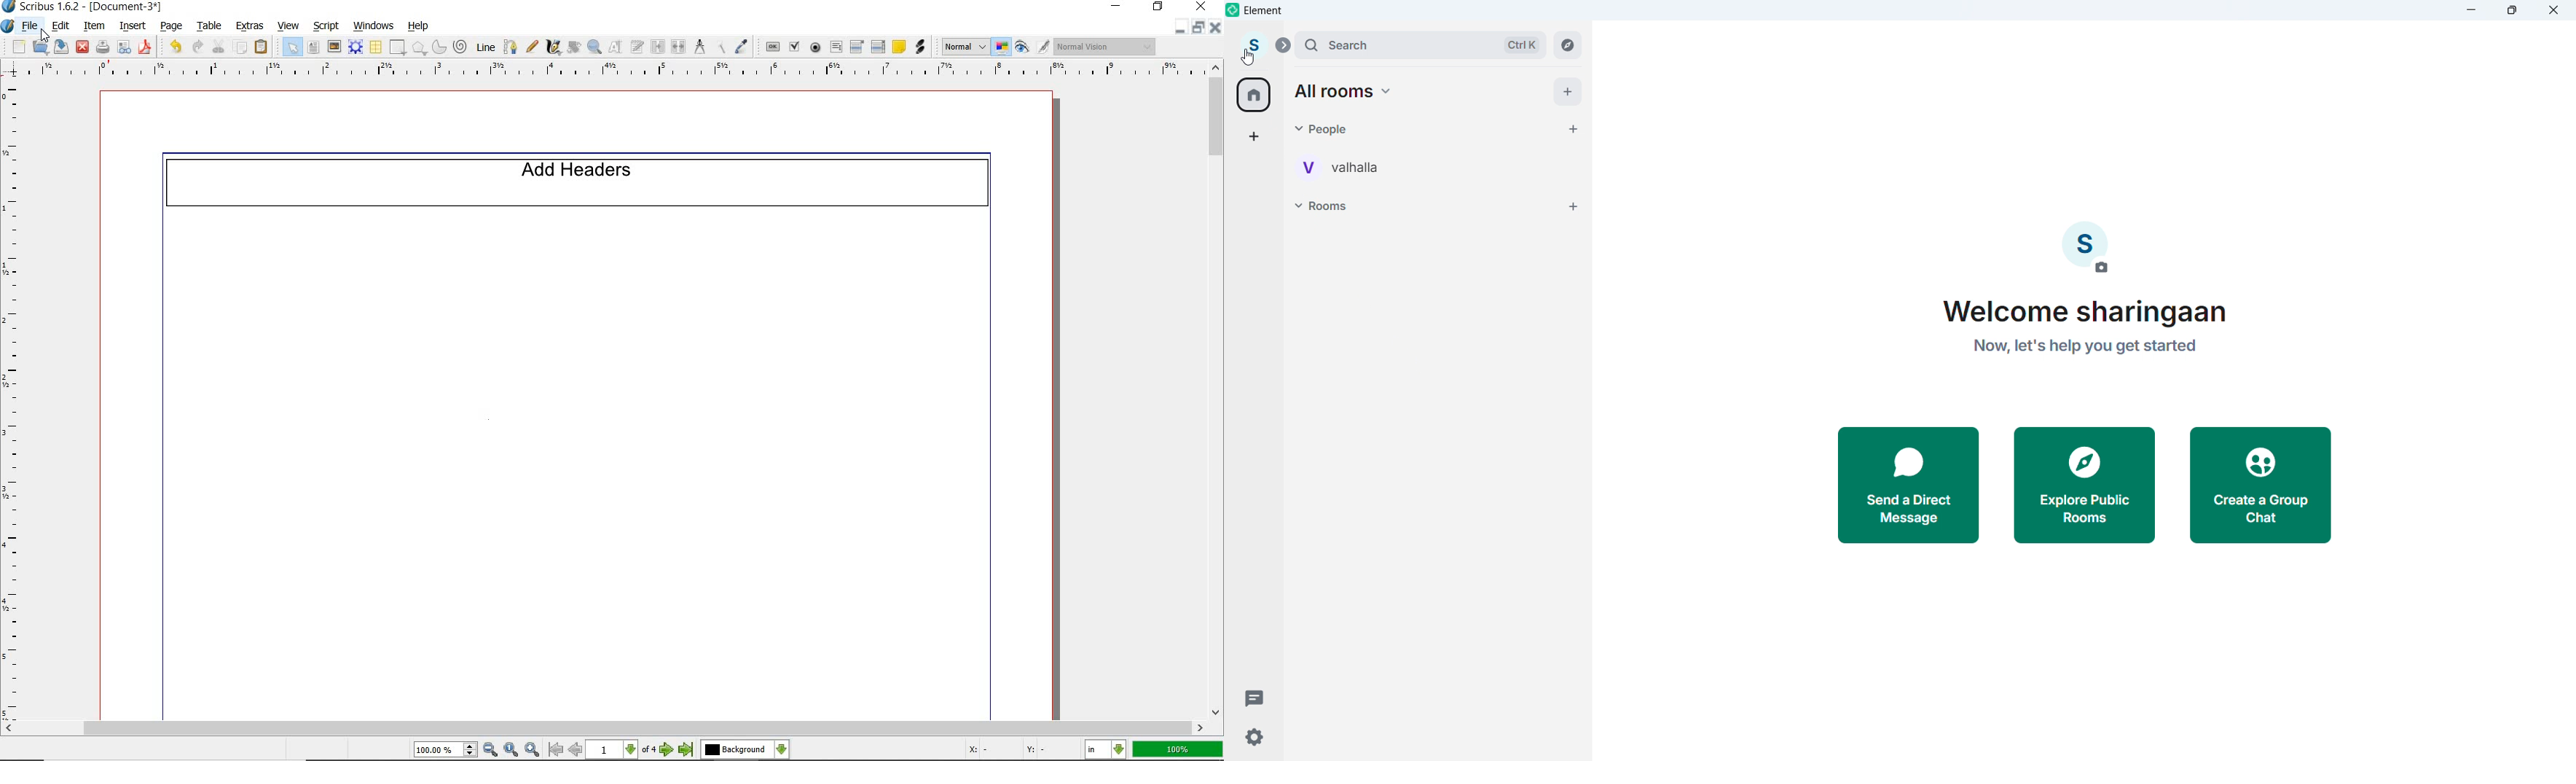 This screenshot has height=784, width=2576. Describe the element at coordinates (1349, 92) in the screenshot. I see `All Rooms` at that location.